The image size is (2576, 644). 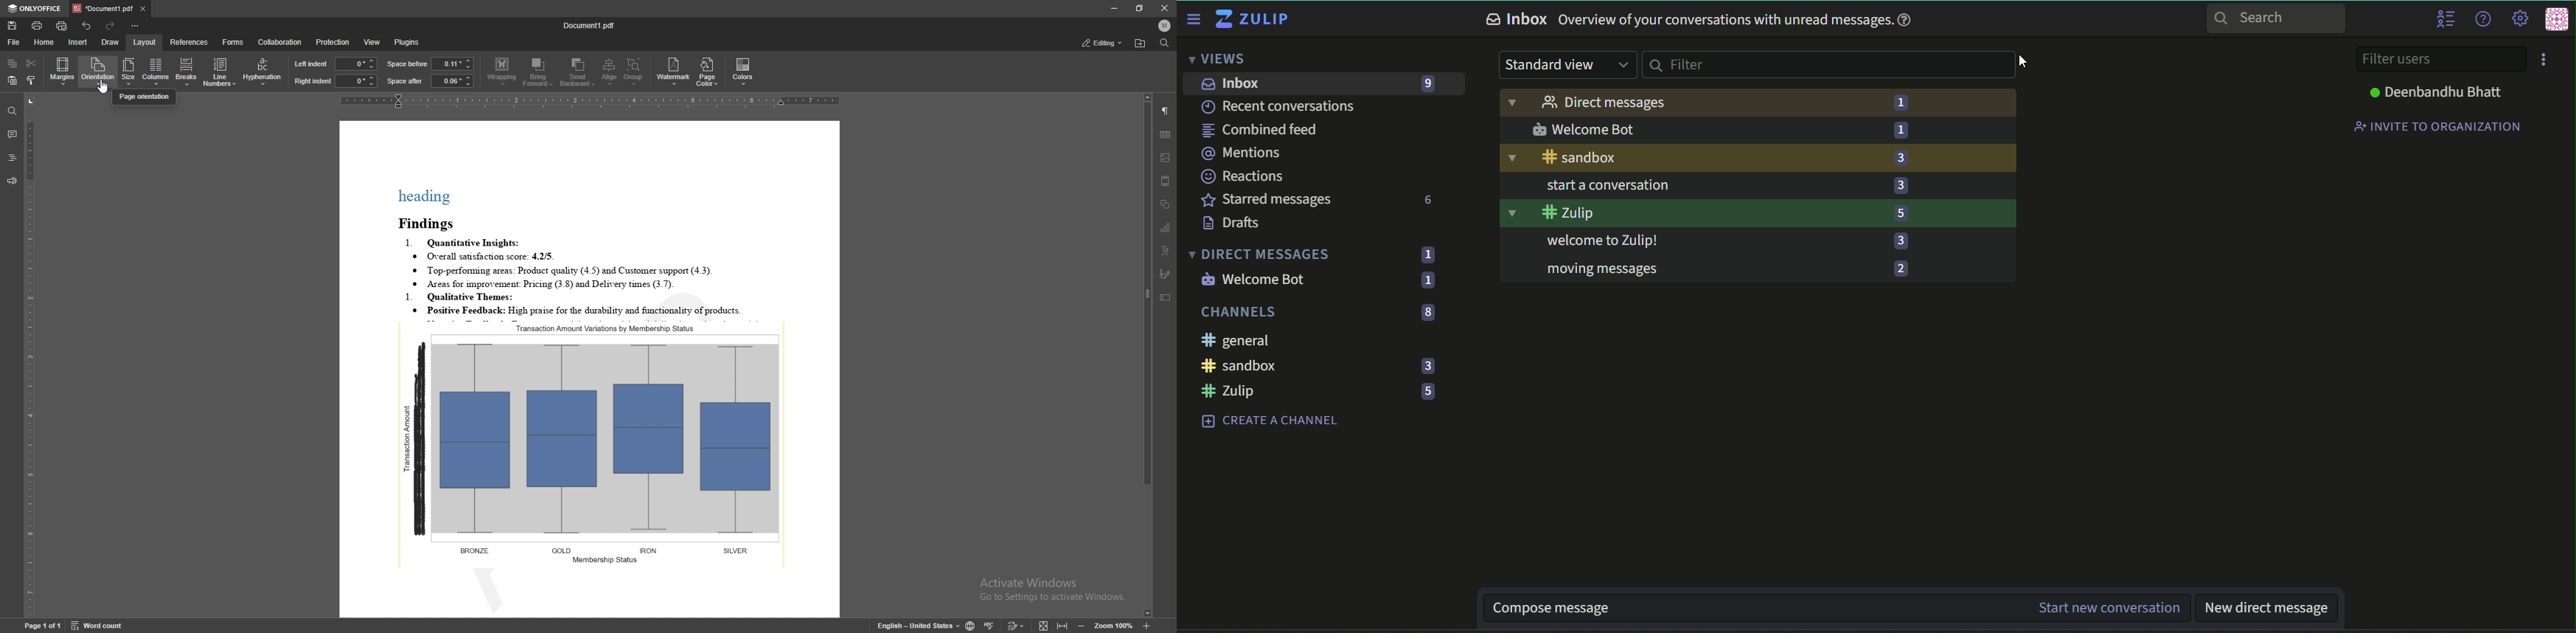 I want to click on colors, so click(x=744, y=71).